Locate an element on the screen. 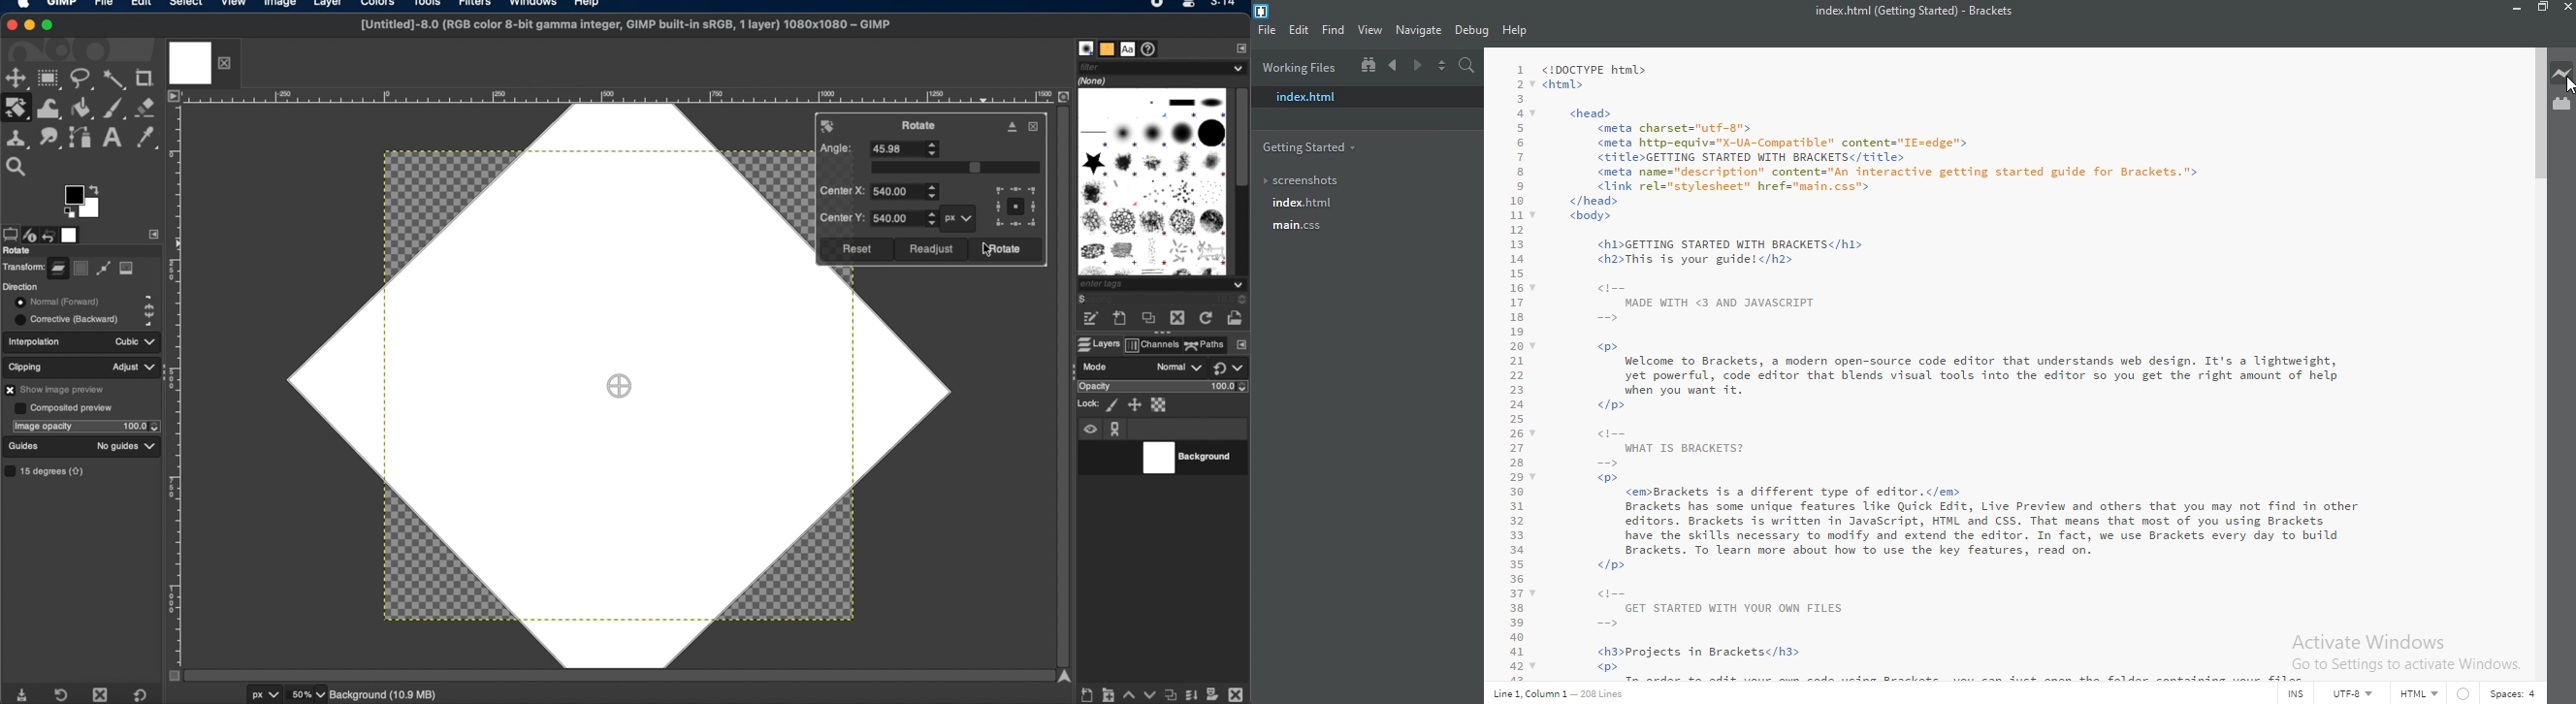 The image size is (2576, 728). lock pixels is located at coordinates (1112, 405).